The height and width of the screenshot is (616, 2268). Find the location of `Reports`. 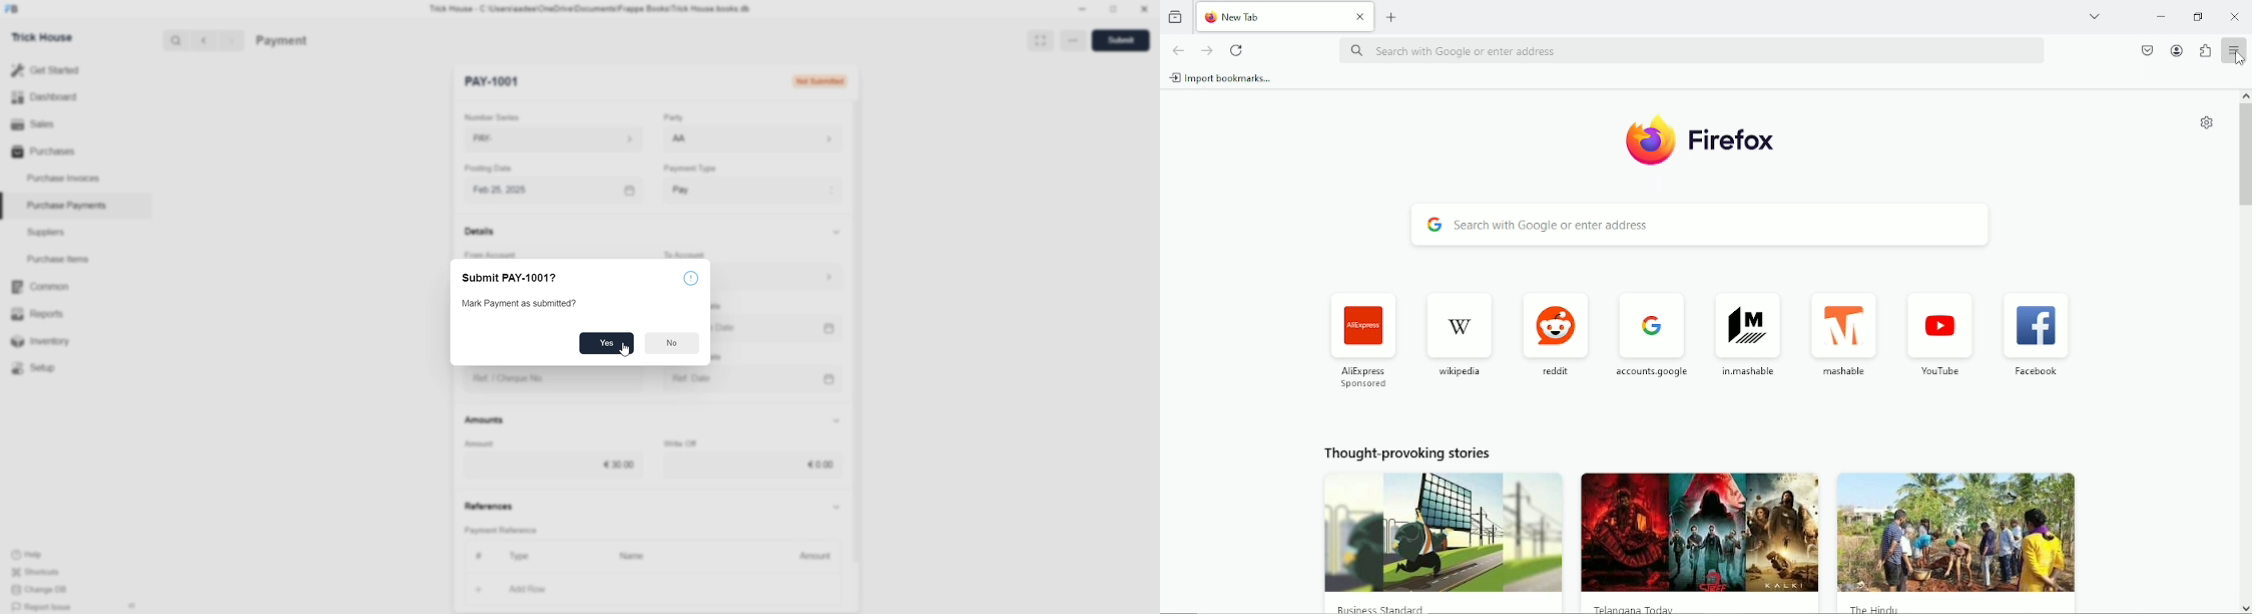

Reports is located at coordinates (42, 312).